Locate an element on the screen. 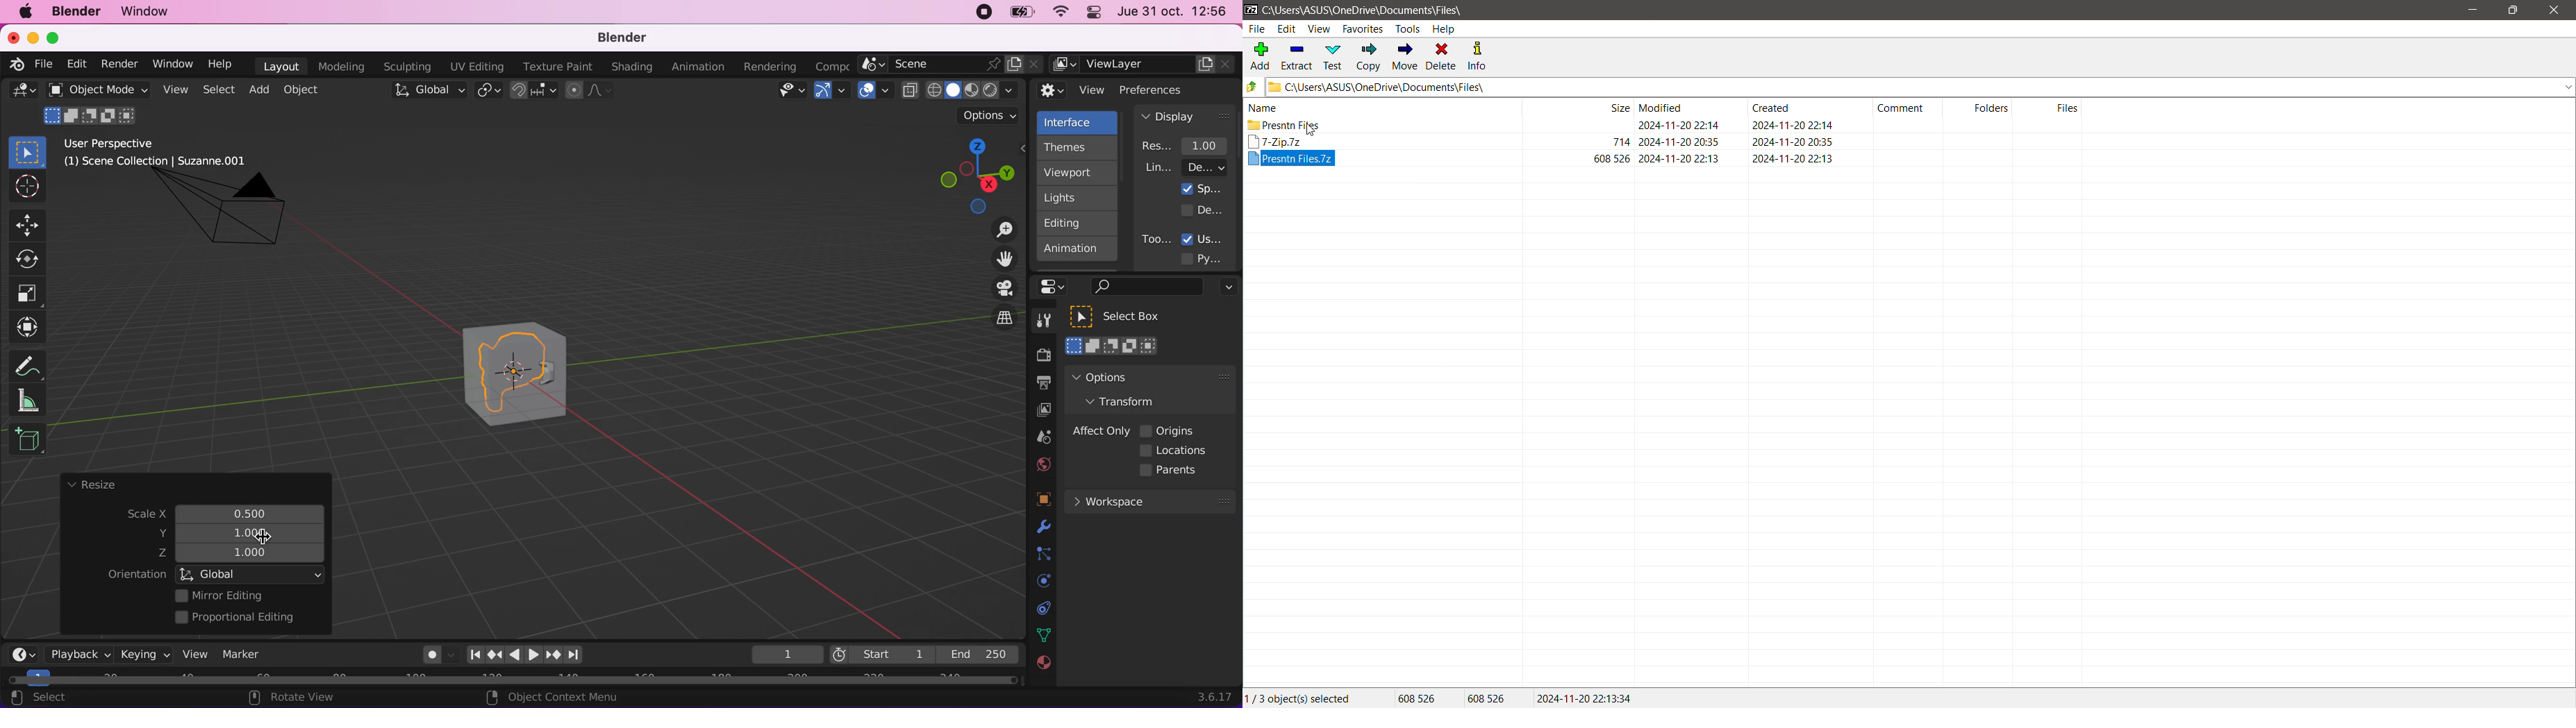 This screenshot has width=2576, height=728. tooltips is located at coordinates (1156, 238).